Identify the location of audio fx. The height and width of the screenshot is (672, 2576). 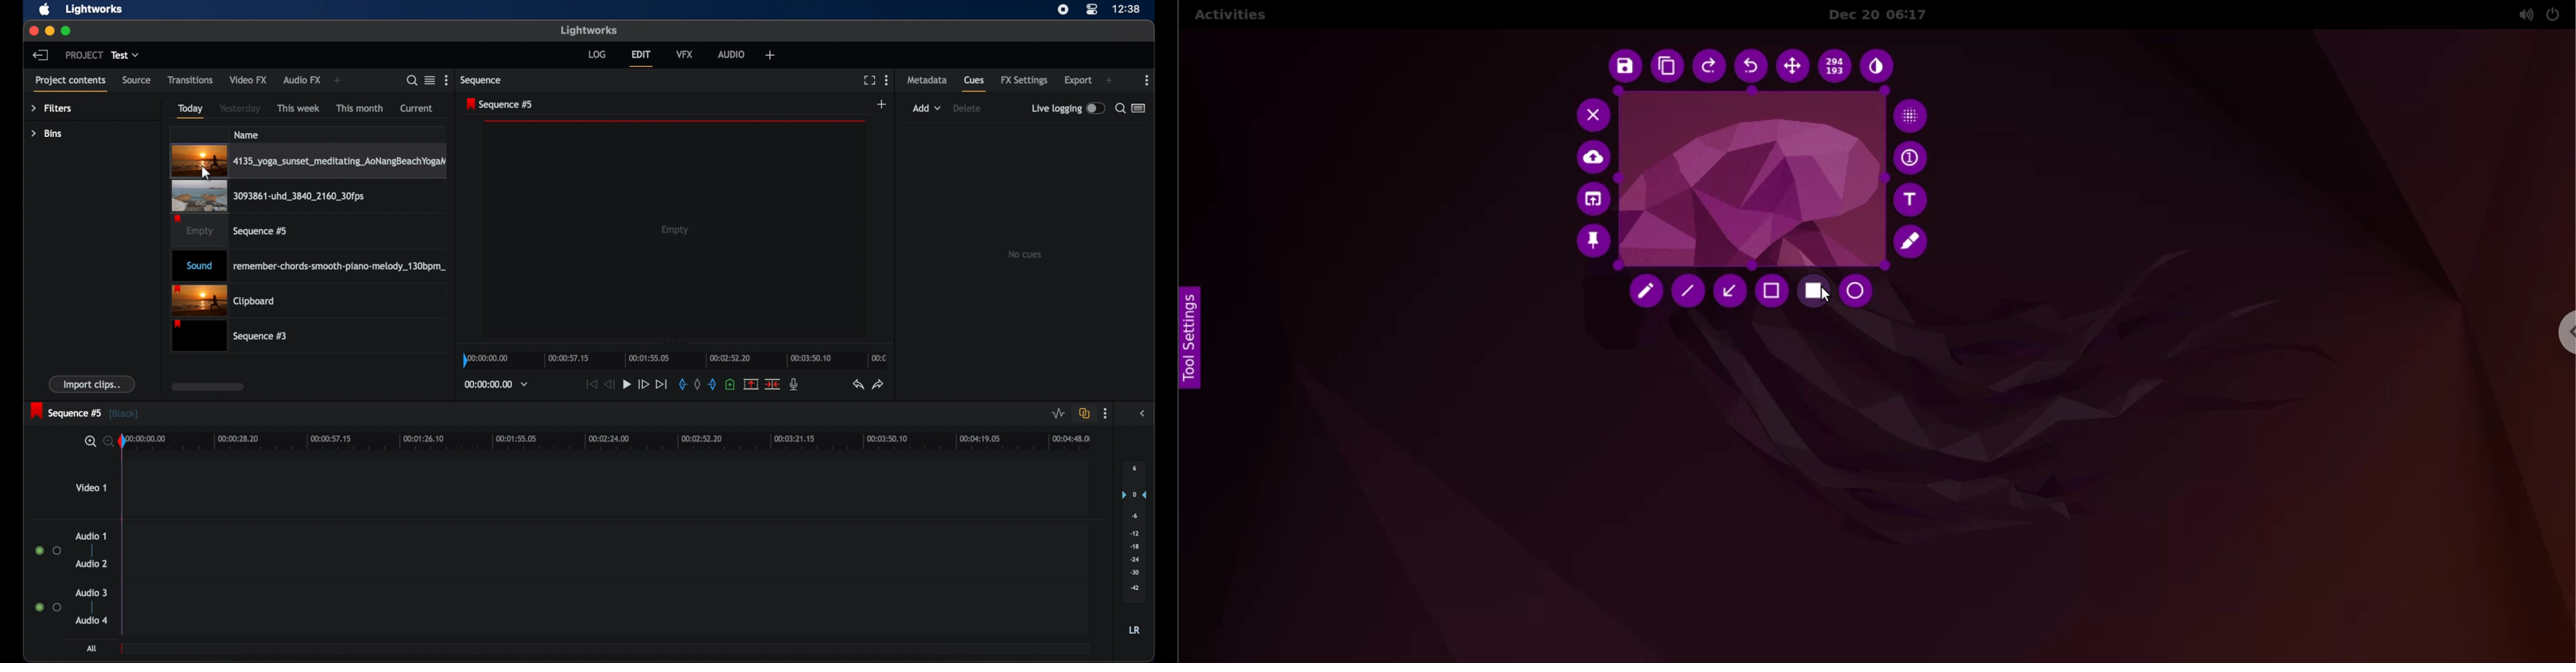
(303, 80).